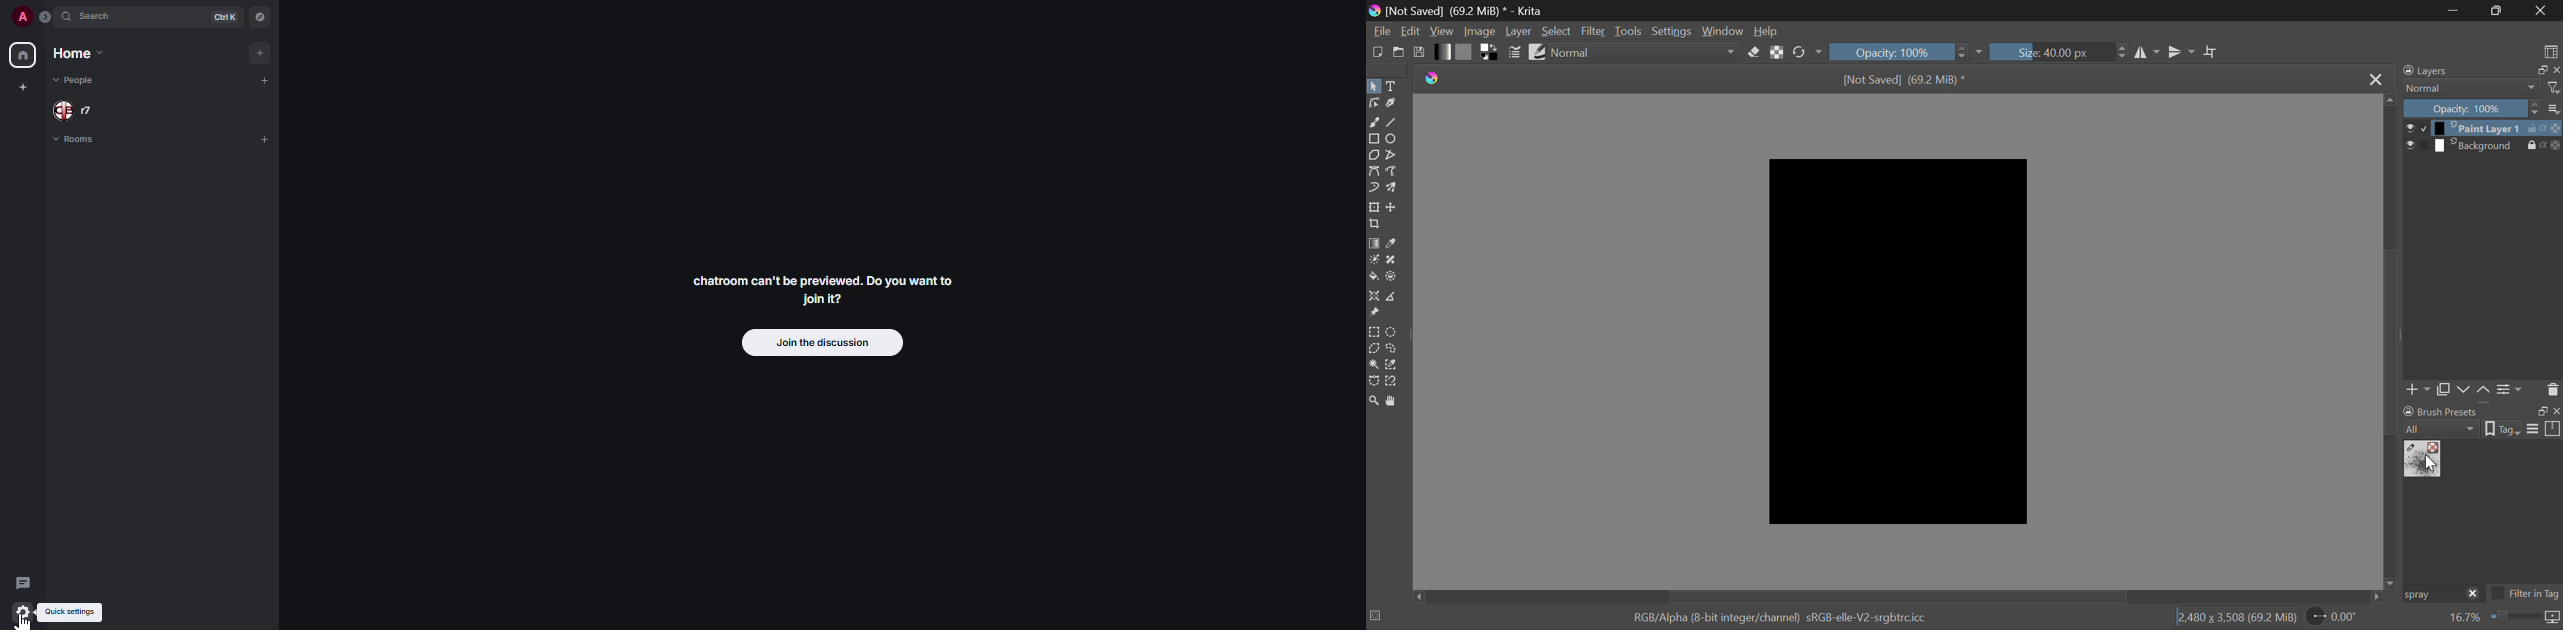 This screenshot has width=2576, height=644. I want to click on close, so click(2556, 70).